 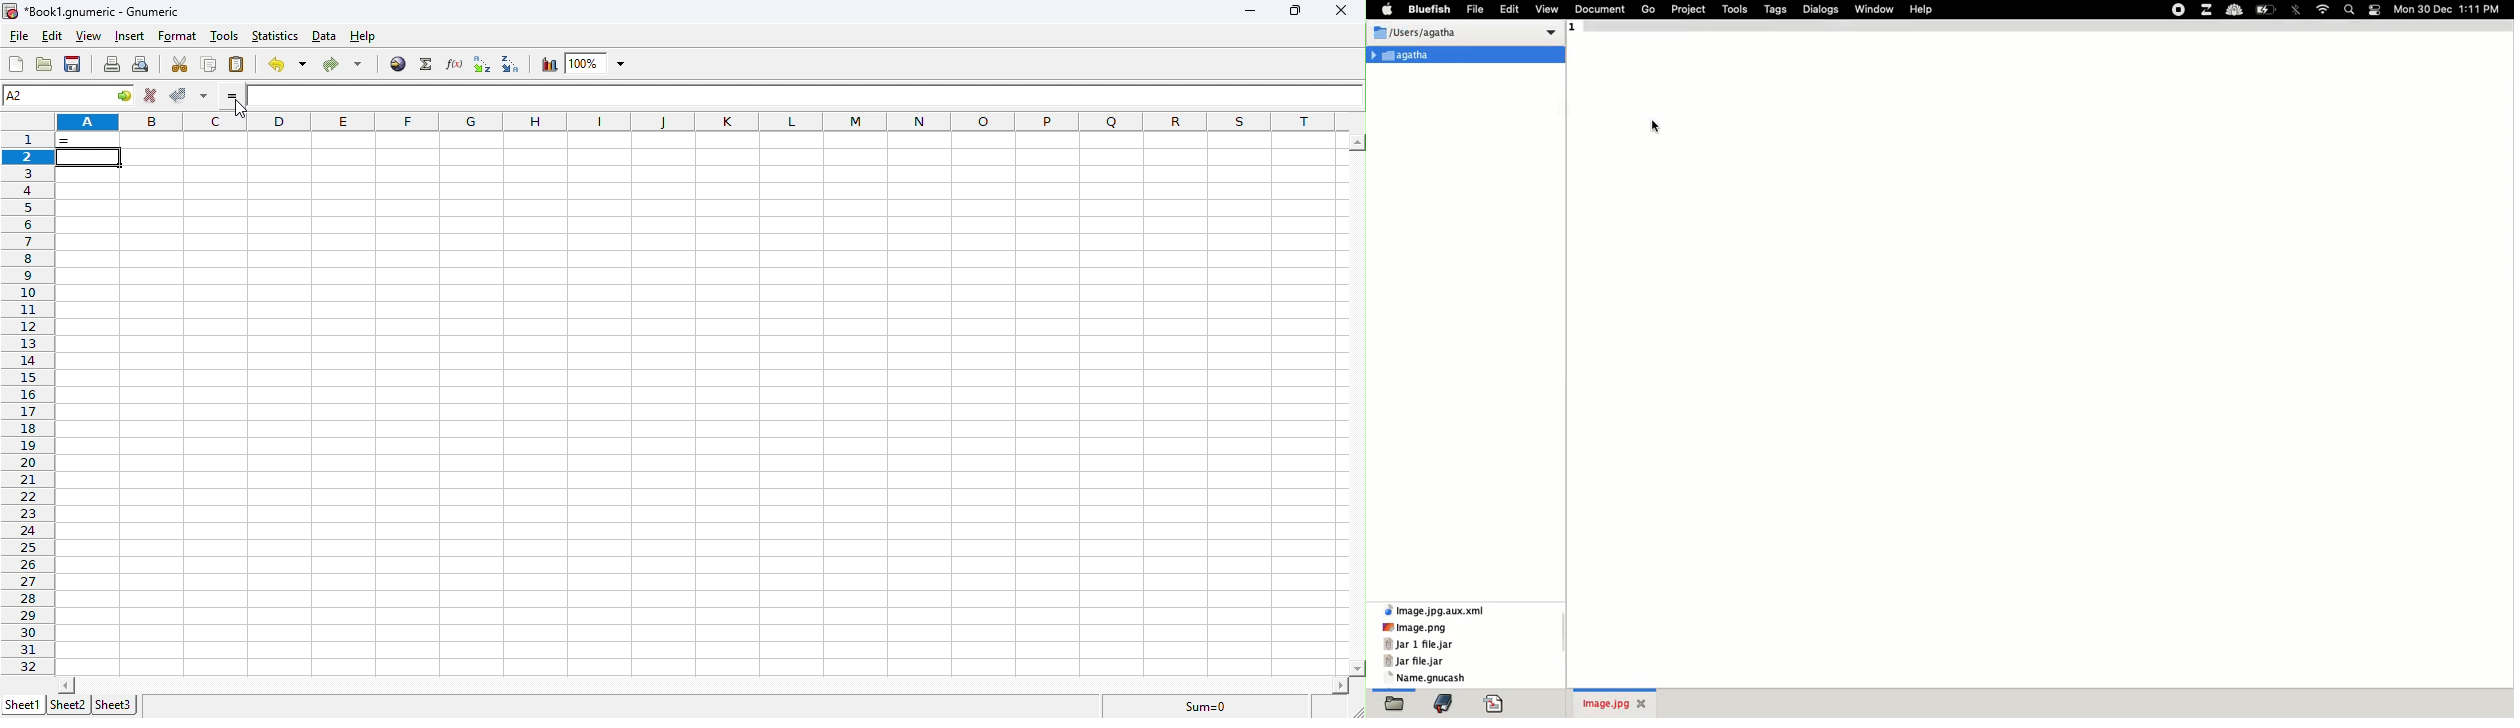 What do you see at coordinates (1429, 8) in the screenshot?
I see `bluefish` at bounding box center [1429, 8].